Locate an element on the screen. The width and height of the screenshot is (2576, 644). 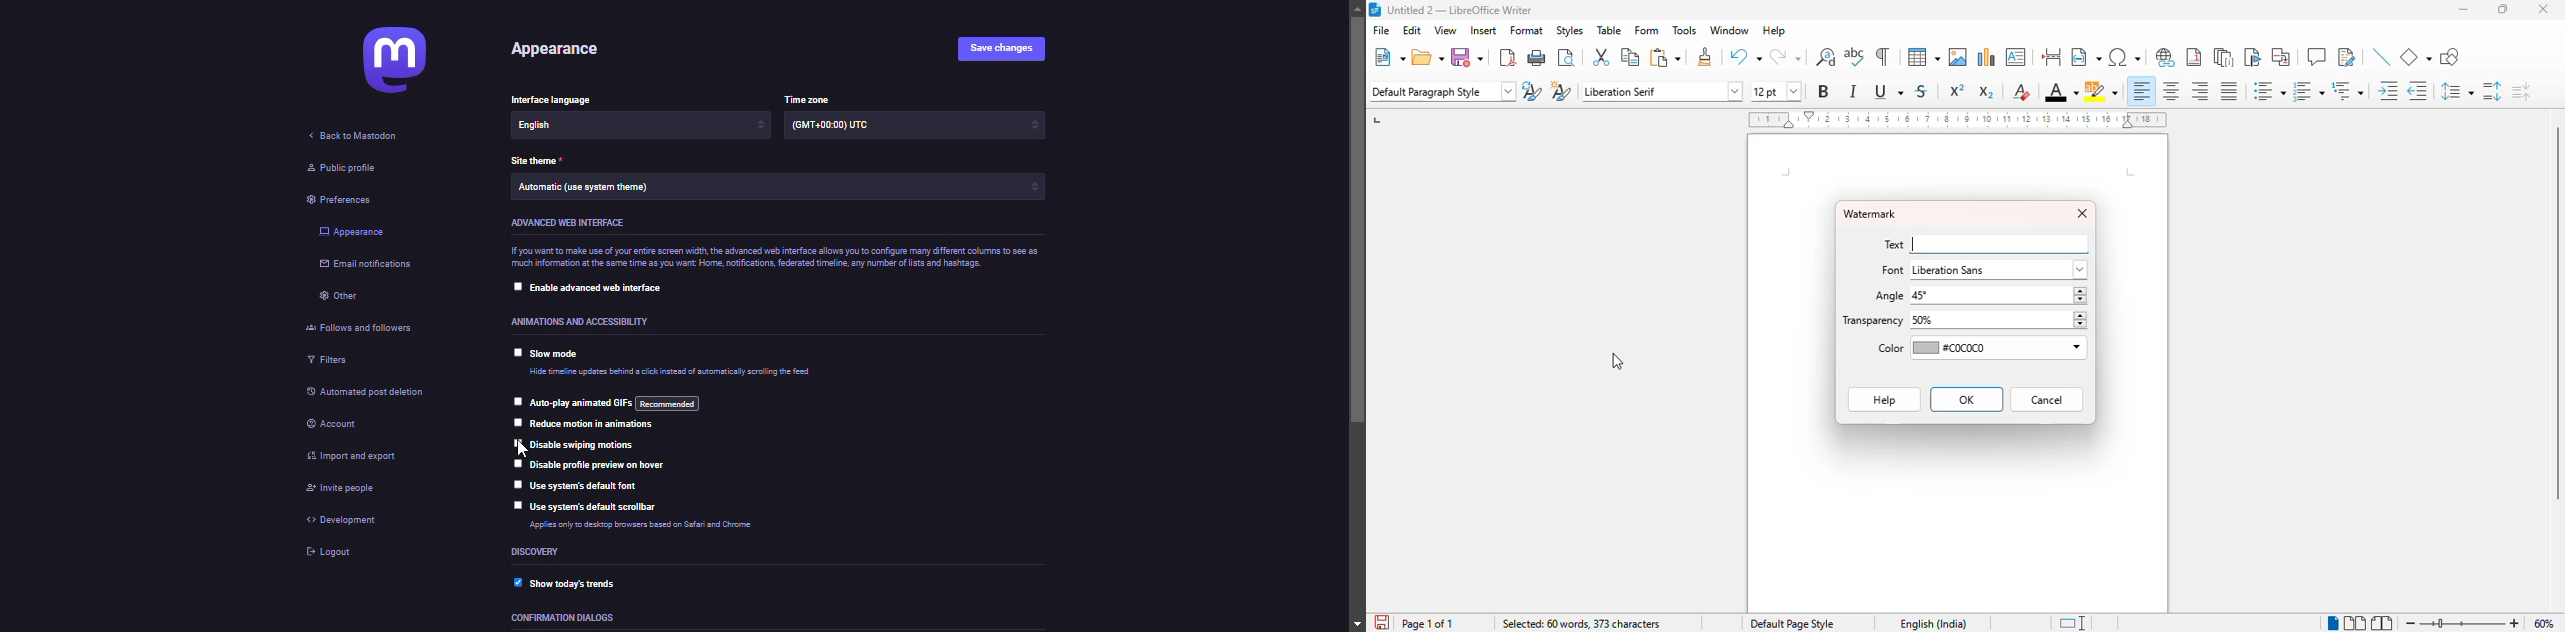
language is located at coordinates (565, 129).